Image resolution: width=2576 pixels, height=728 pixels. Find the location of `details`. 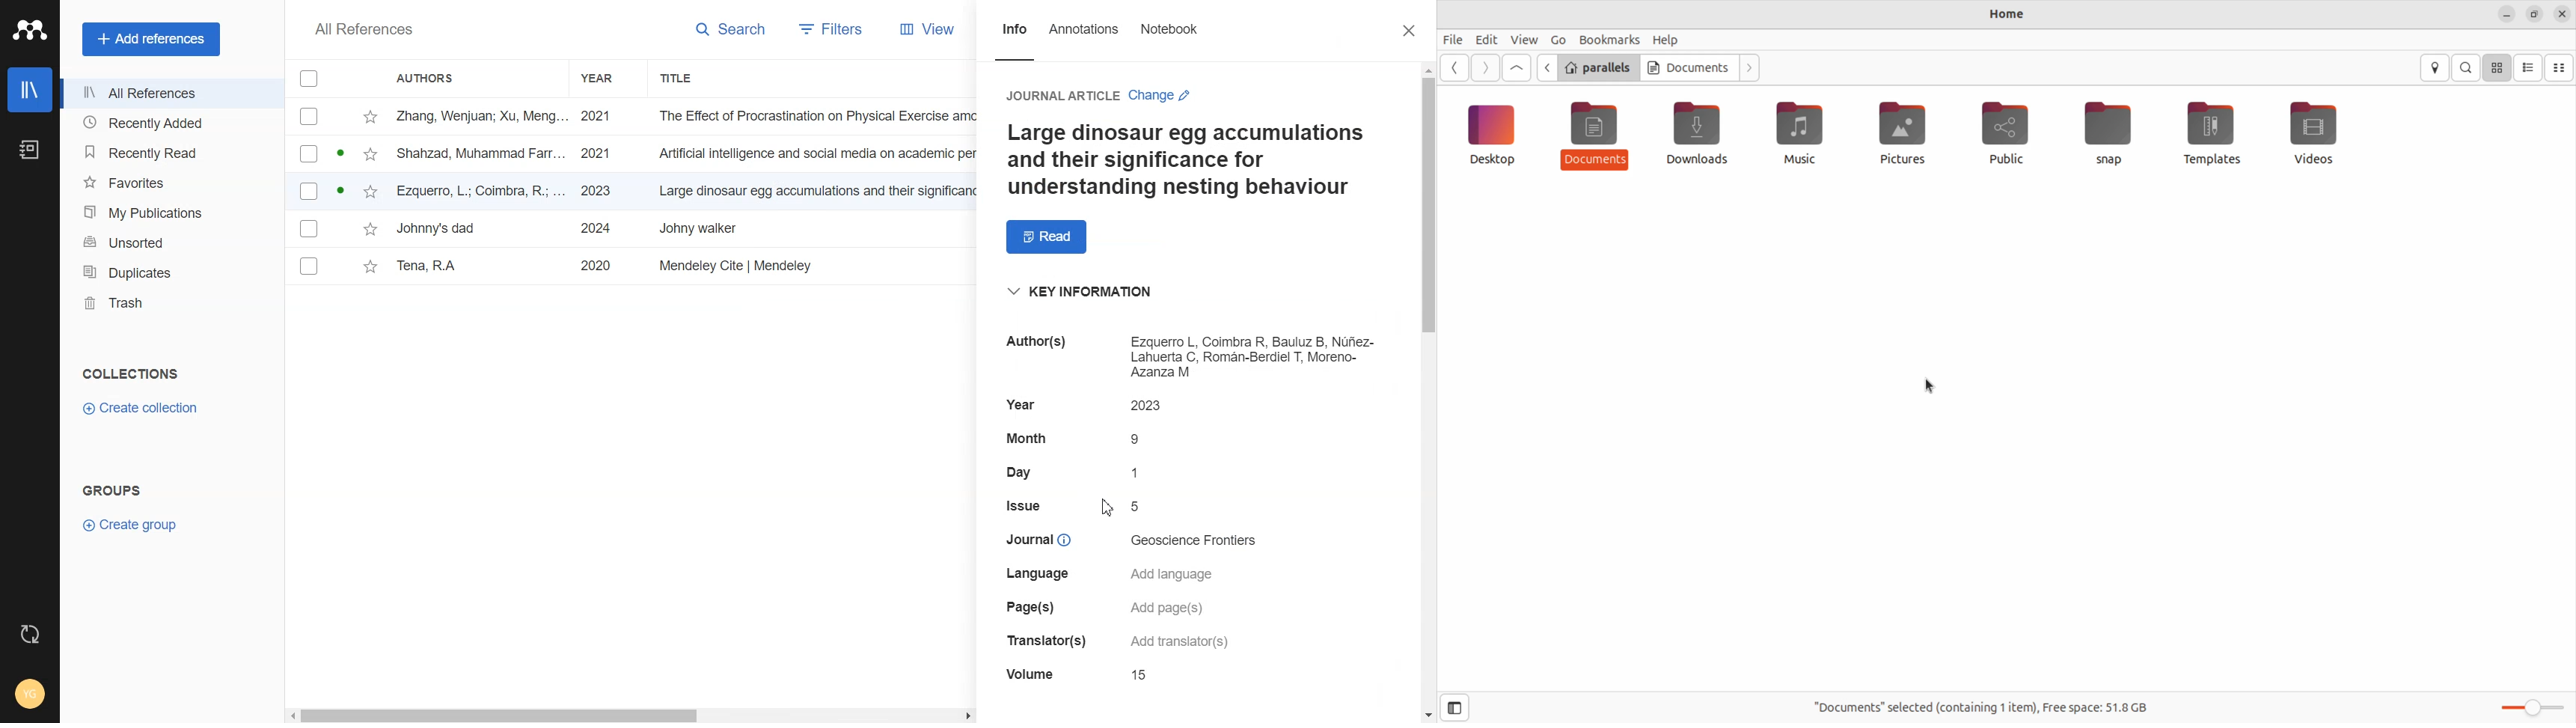

details is located at coordinates (1137, 473).